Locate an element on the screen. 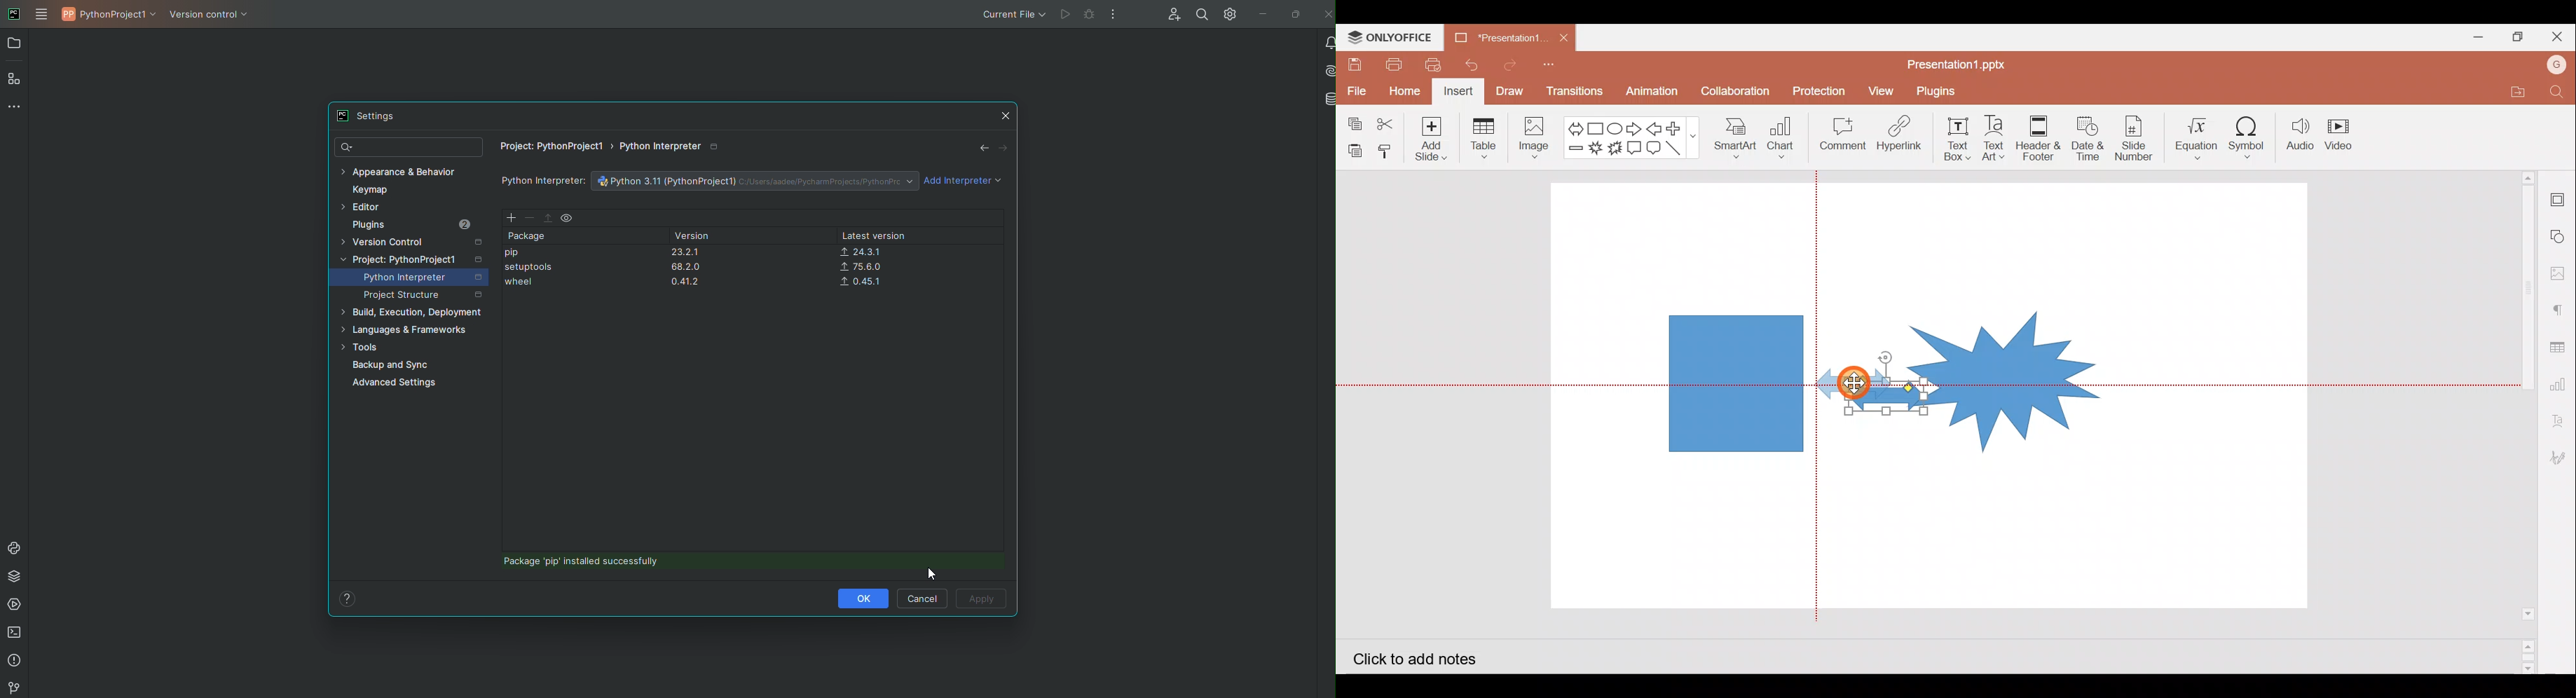 Image resolution: width=2576 pixels, height=700 pixels. Structure is located at coordinates (16, 80).